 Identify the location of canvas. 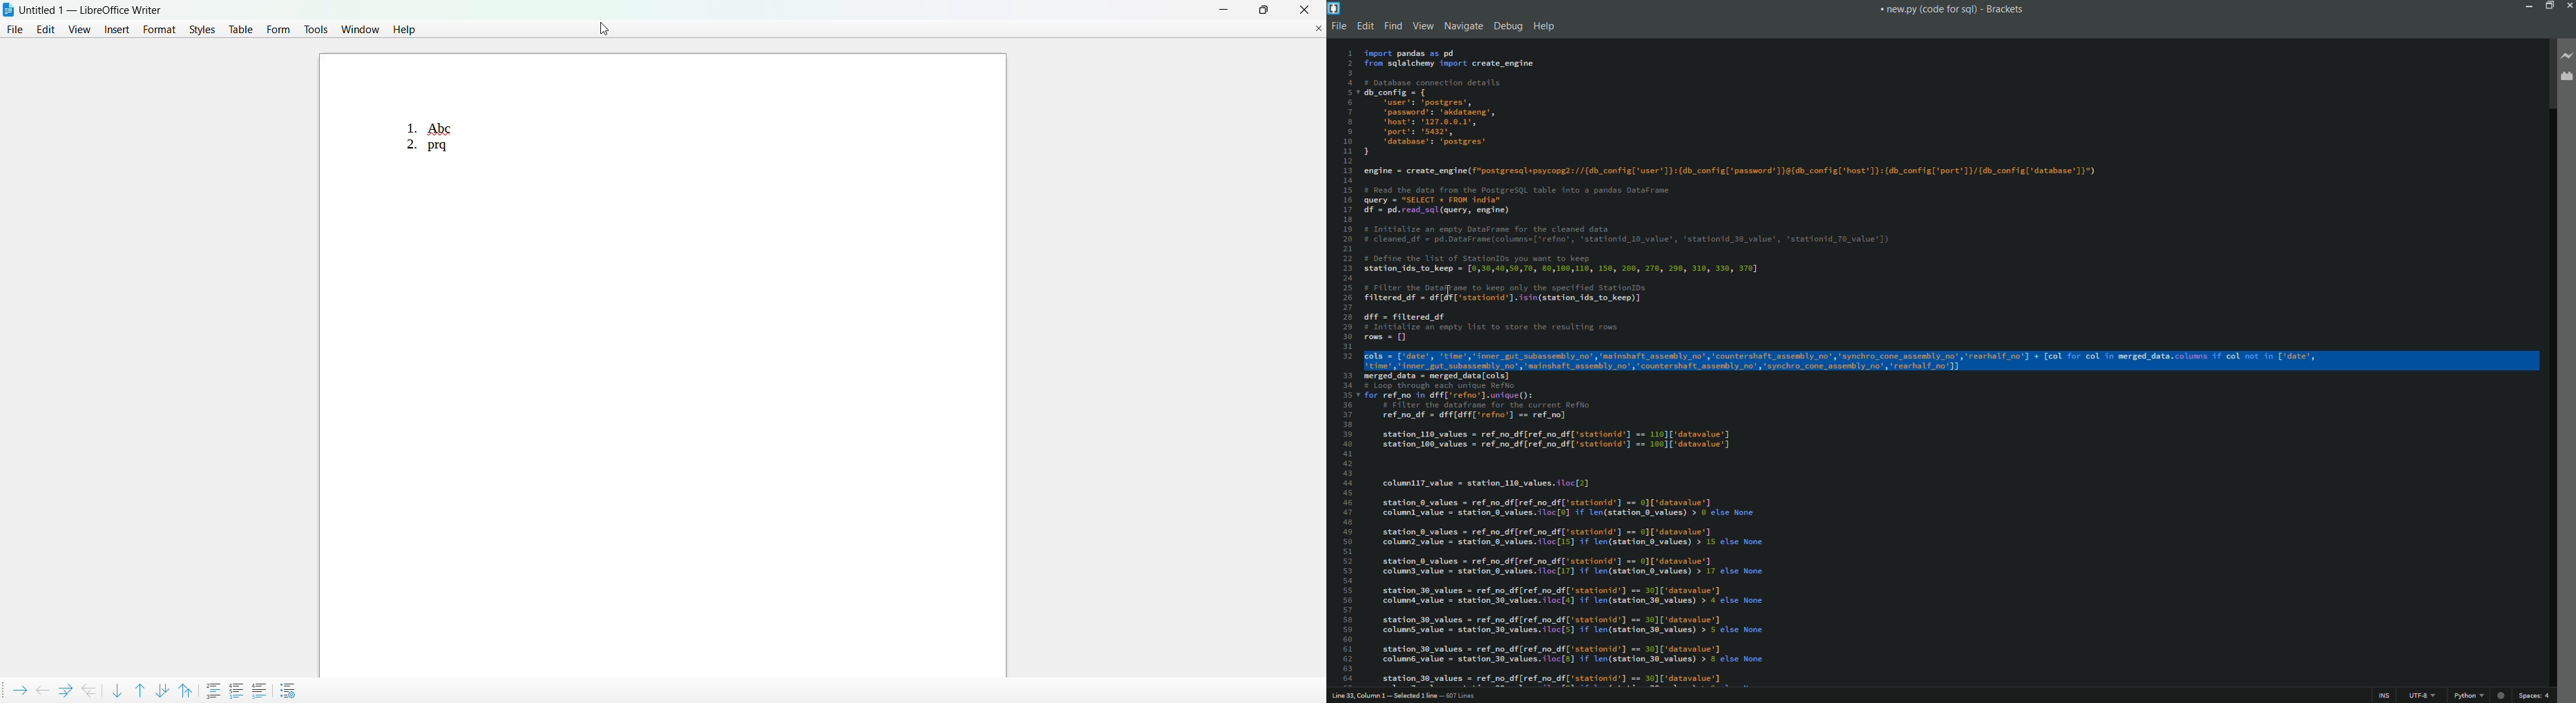
(747, 373).